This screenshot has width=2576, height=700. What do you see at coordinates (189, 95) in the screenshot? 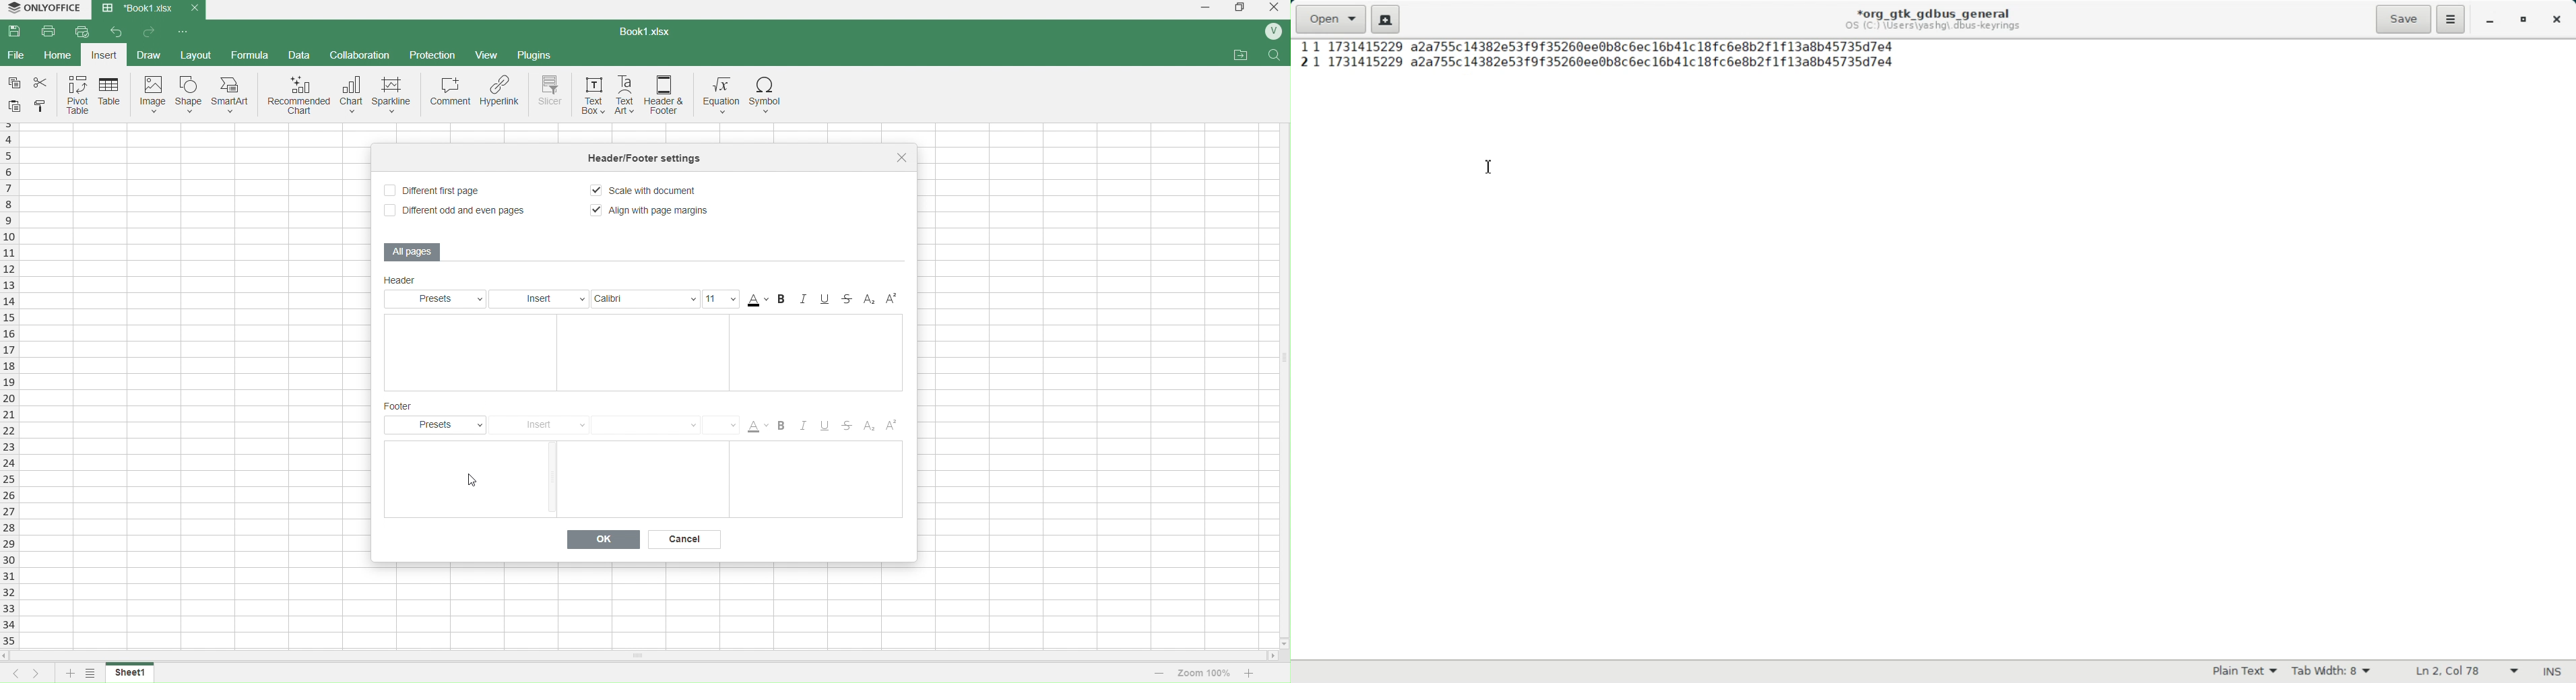
I see `shape` at bounding box center [189, 95].